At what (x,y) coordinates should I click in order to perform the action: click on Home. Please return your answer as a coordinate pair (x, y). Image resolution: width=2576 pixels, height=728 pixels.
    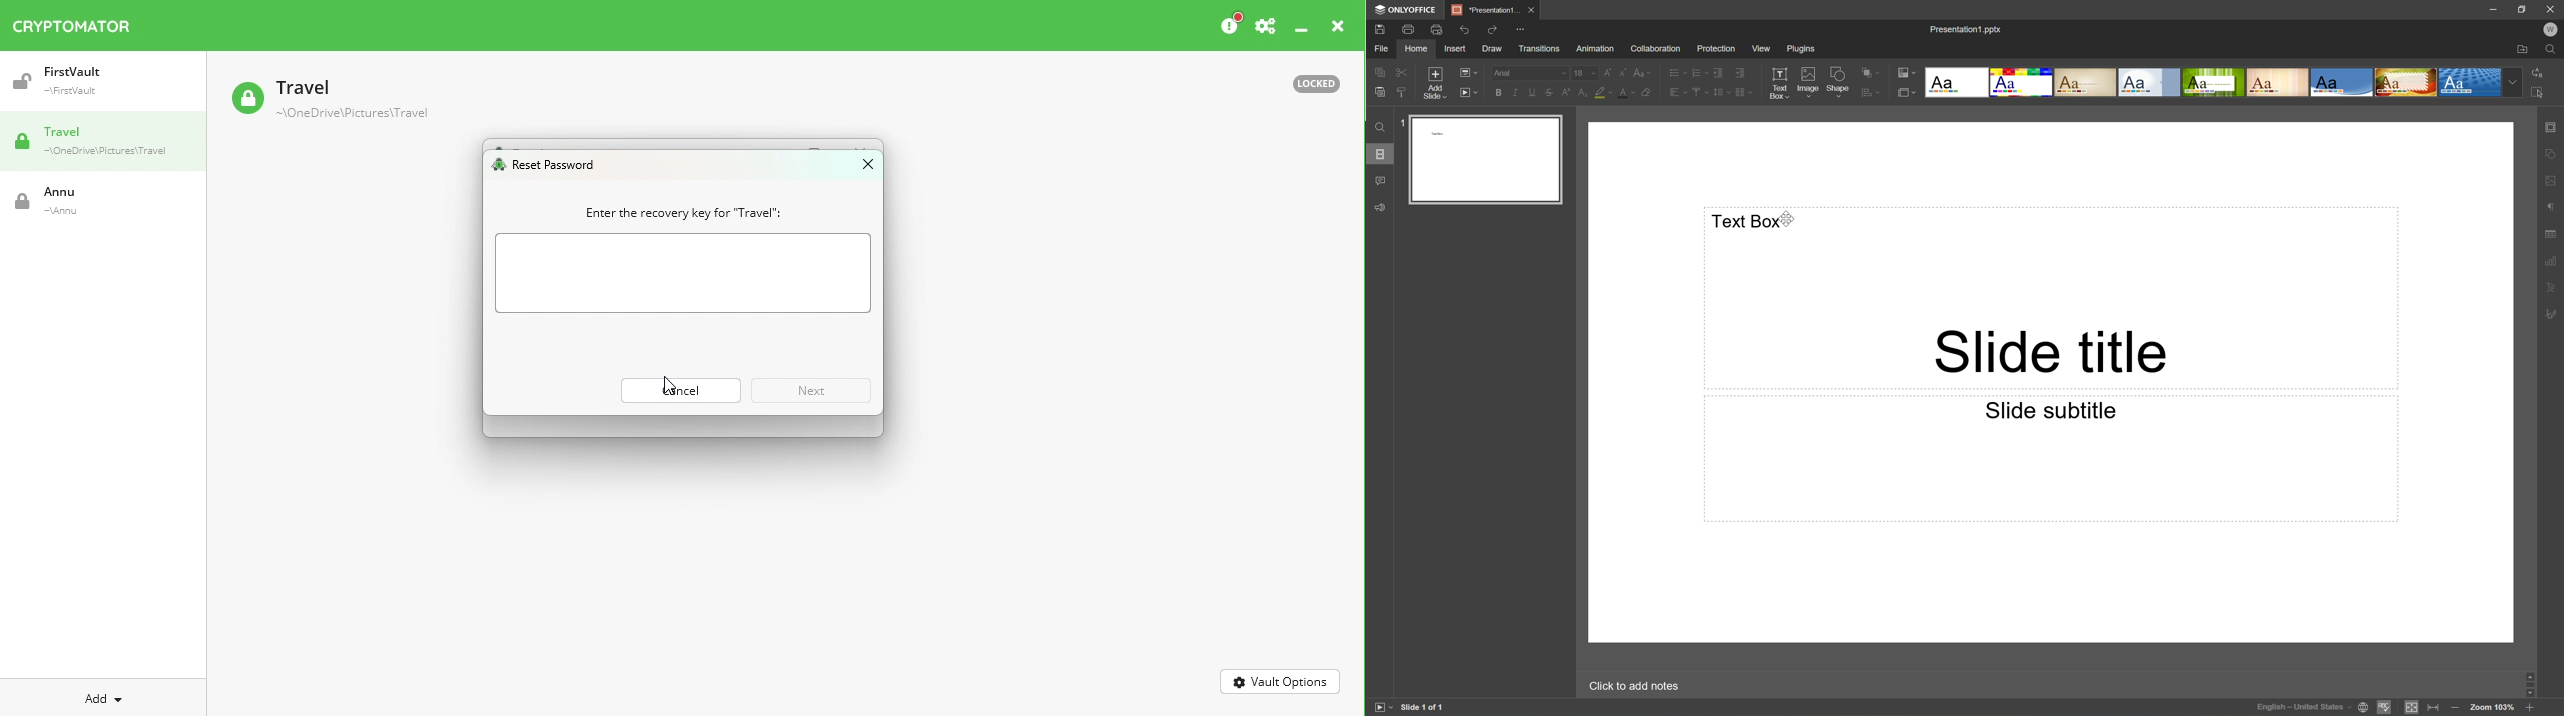
    Looking at the image, I should click on (1417, 49).